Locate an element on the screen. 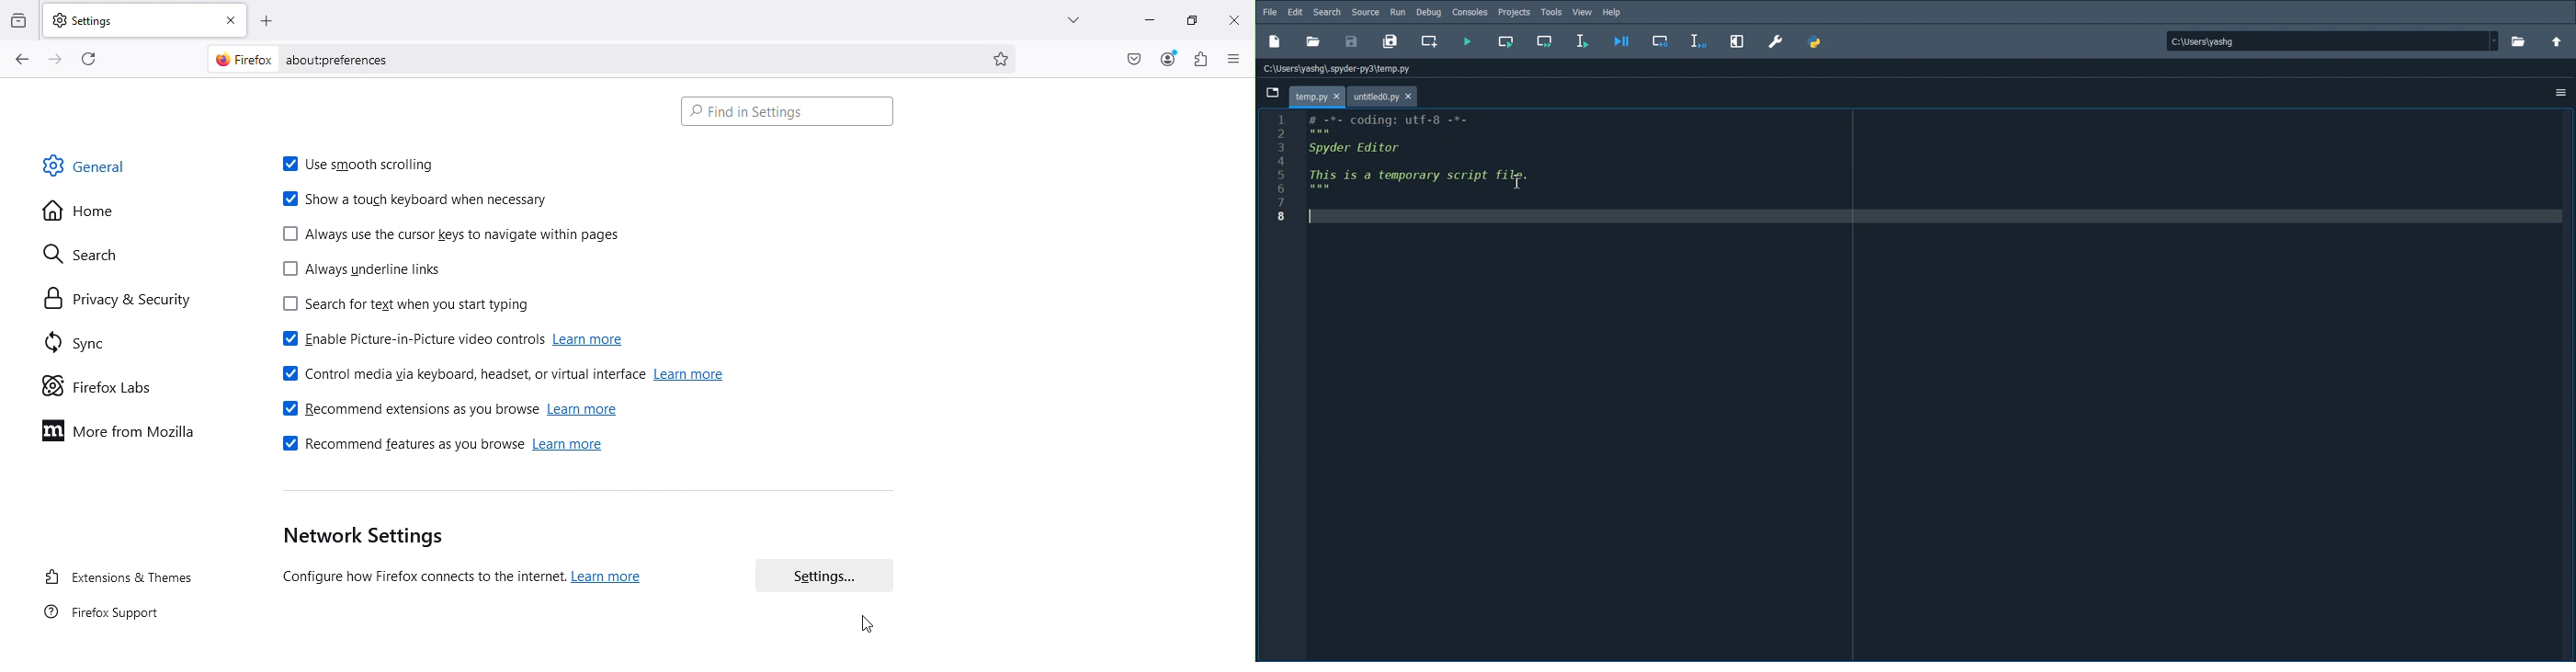  Run selection is located at coordinates (1583, 43).